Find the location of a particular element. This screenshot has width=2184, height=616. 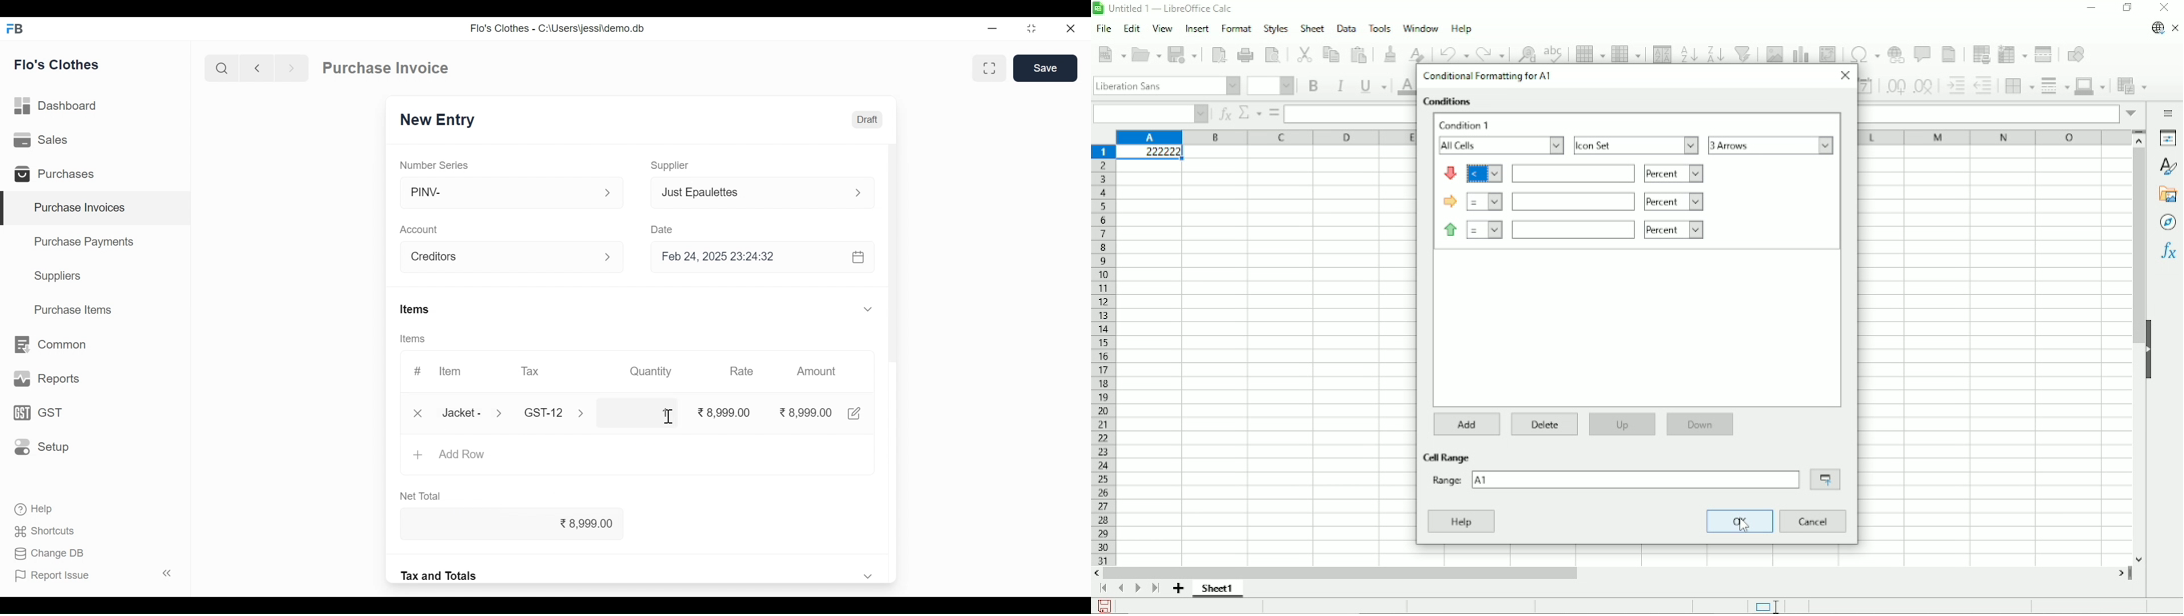

Purchases is located at coordinates (58, 175).